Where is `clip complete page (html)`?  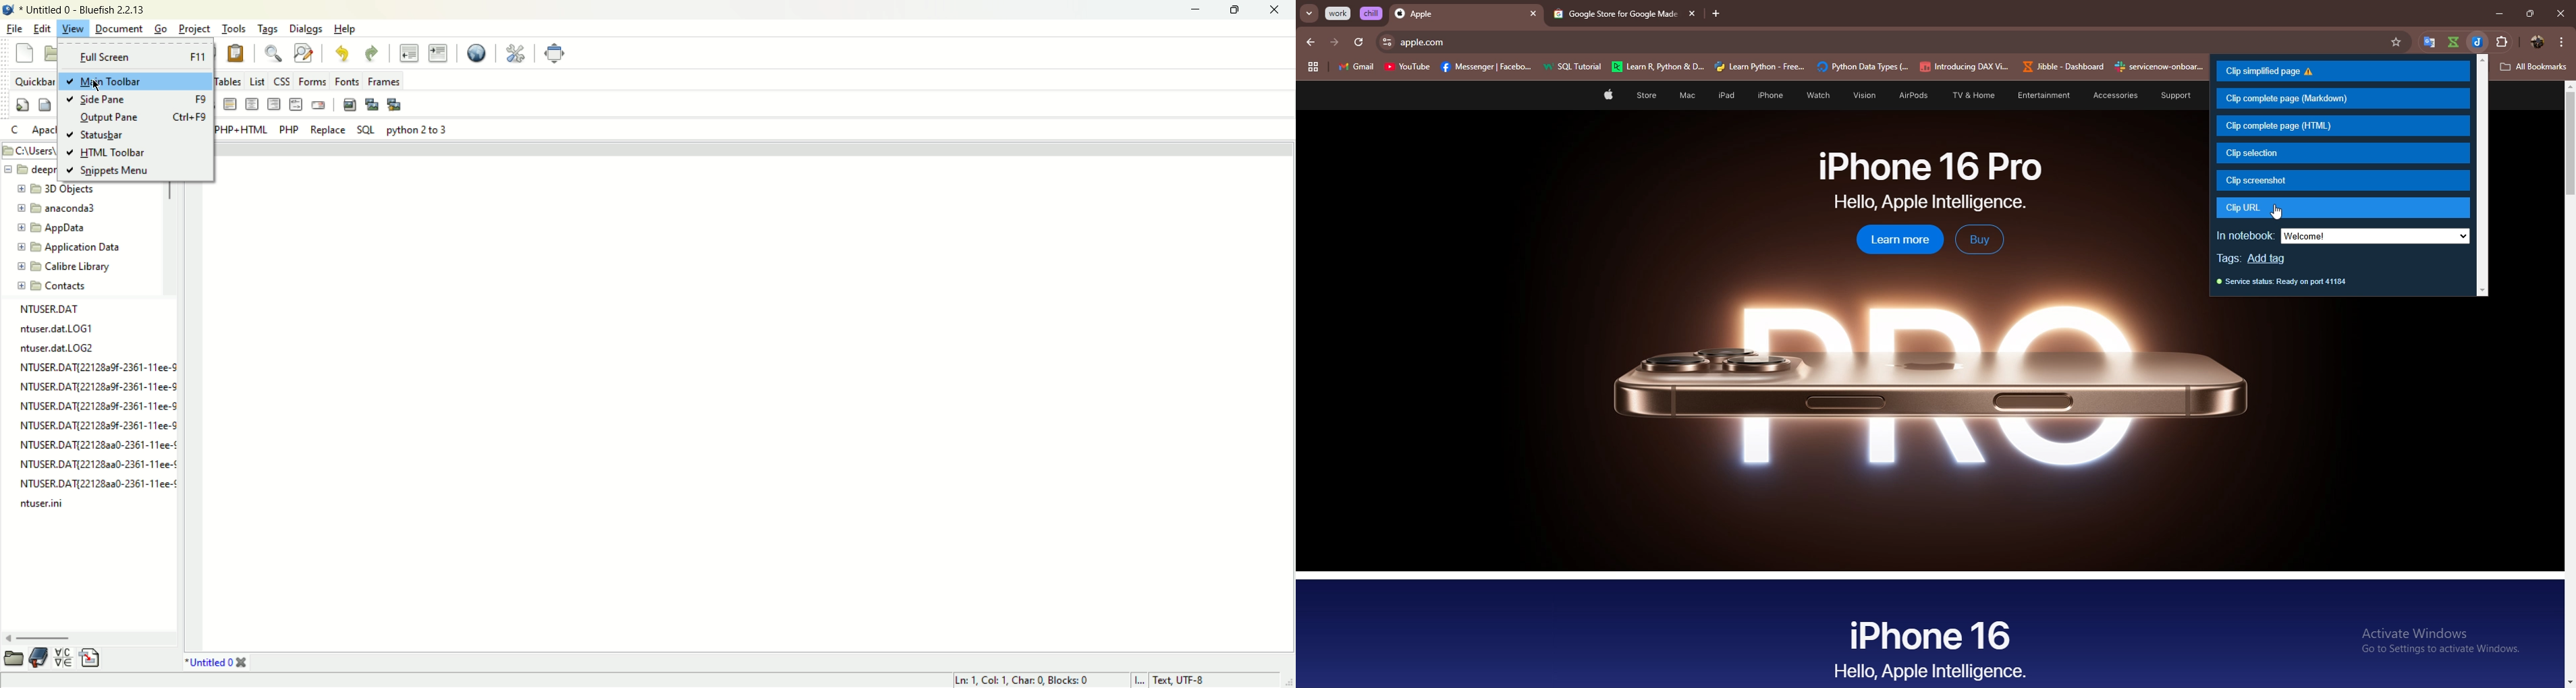 clip complete page (html) is located at coordinates (2343, 126).